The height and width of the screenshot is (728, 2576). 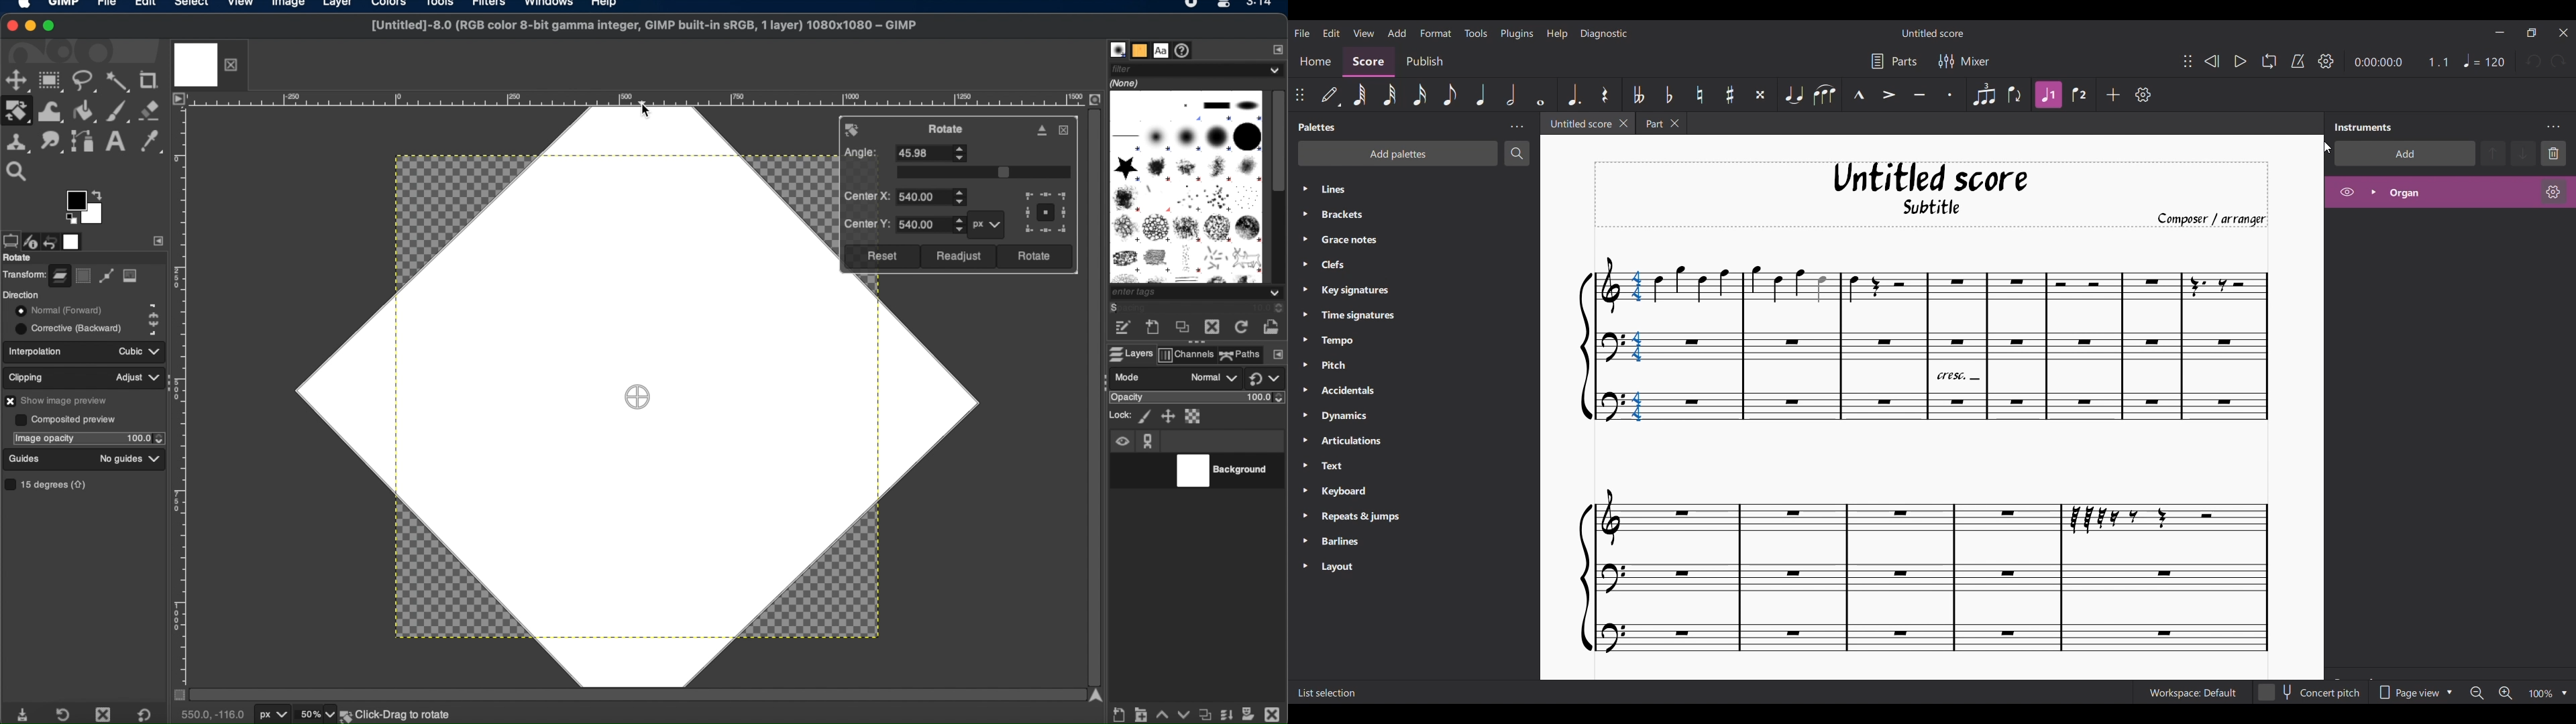 What do you see at coordinates (1093, 394) in the screenshot?
I see `scroll bar` at bounding box center [1093, 394].